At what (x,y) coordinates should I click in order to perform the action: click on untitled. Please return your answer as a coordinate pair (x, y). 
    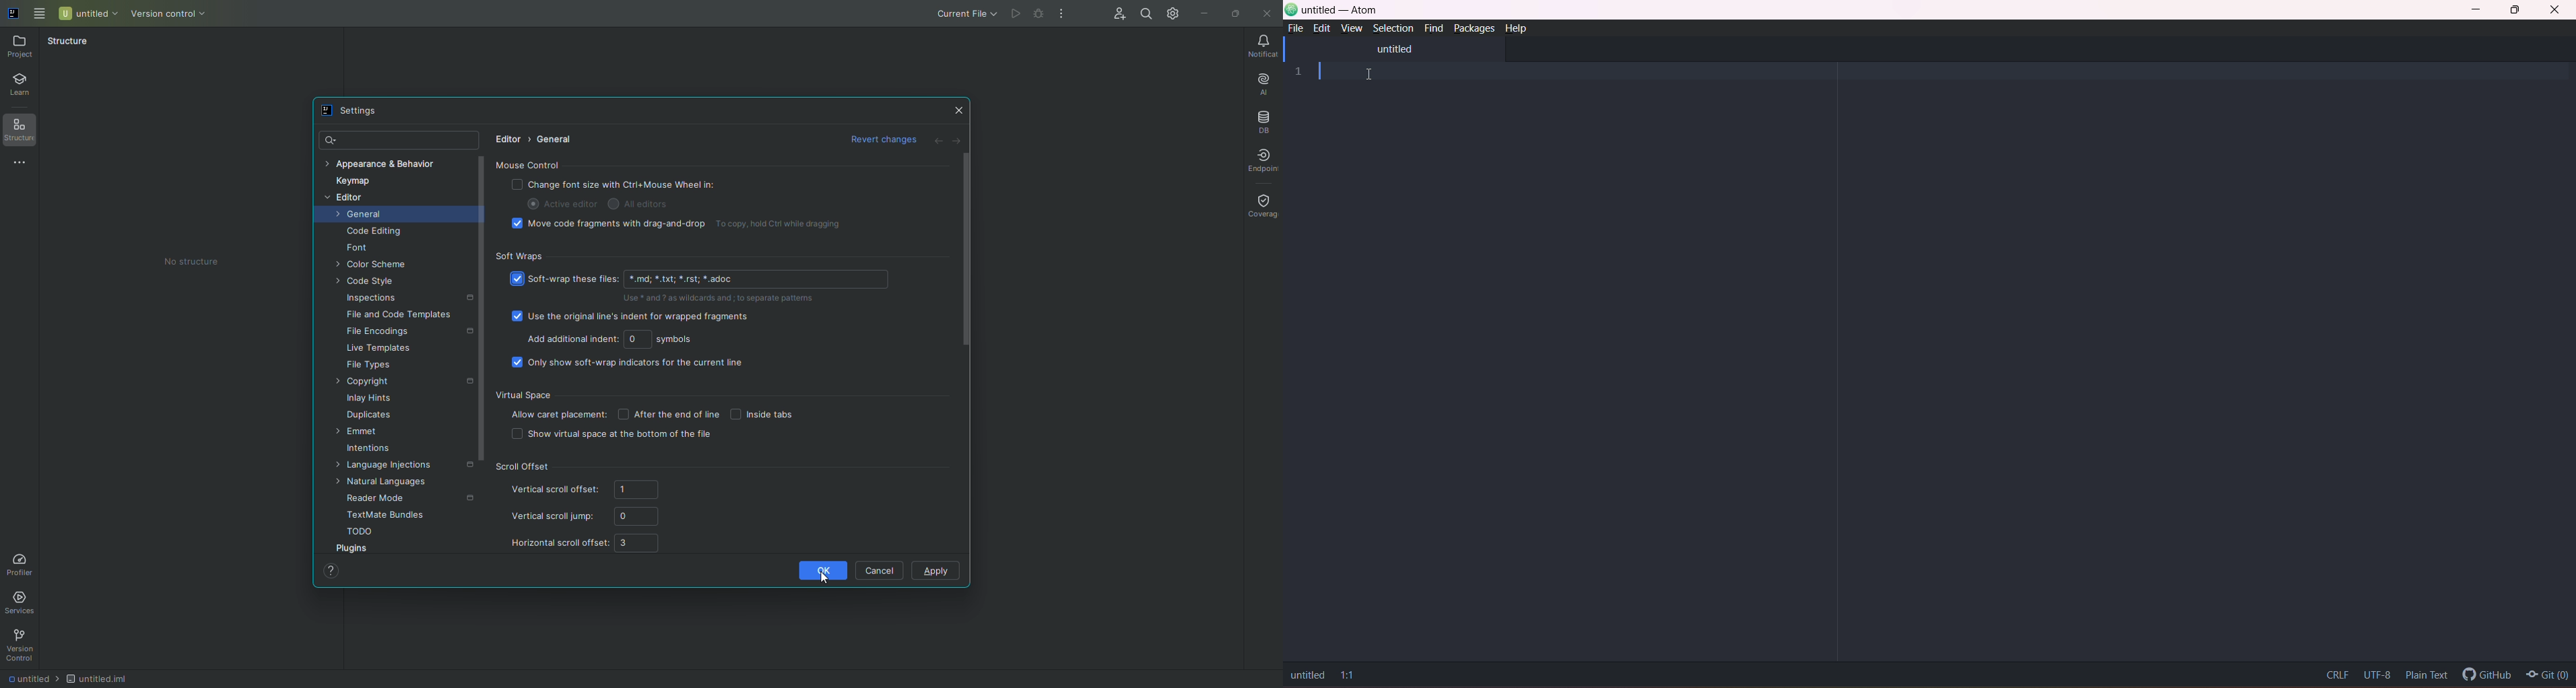
    Looking at the image, I should click on (1307, 674).